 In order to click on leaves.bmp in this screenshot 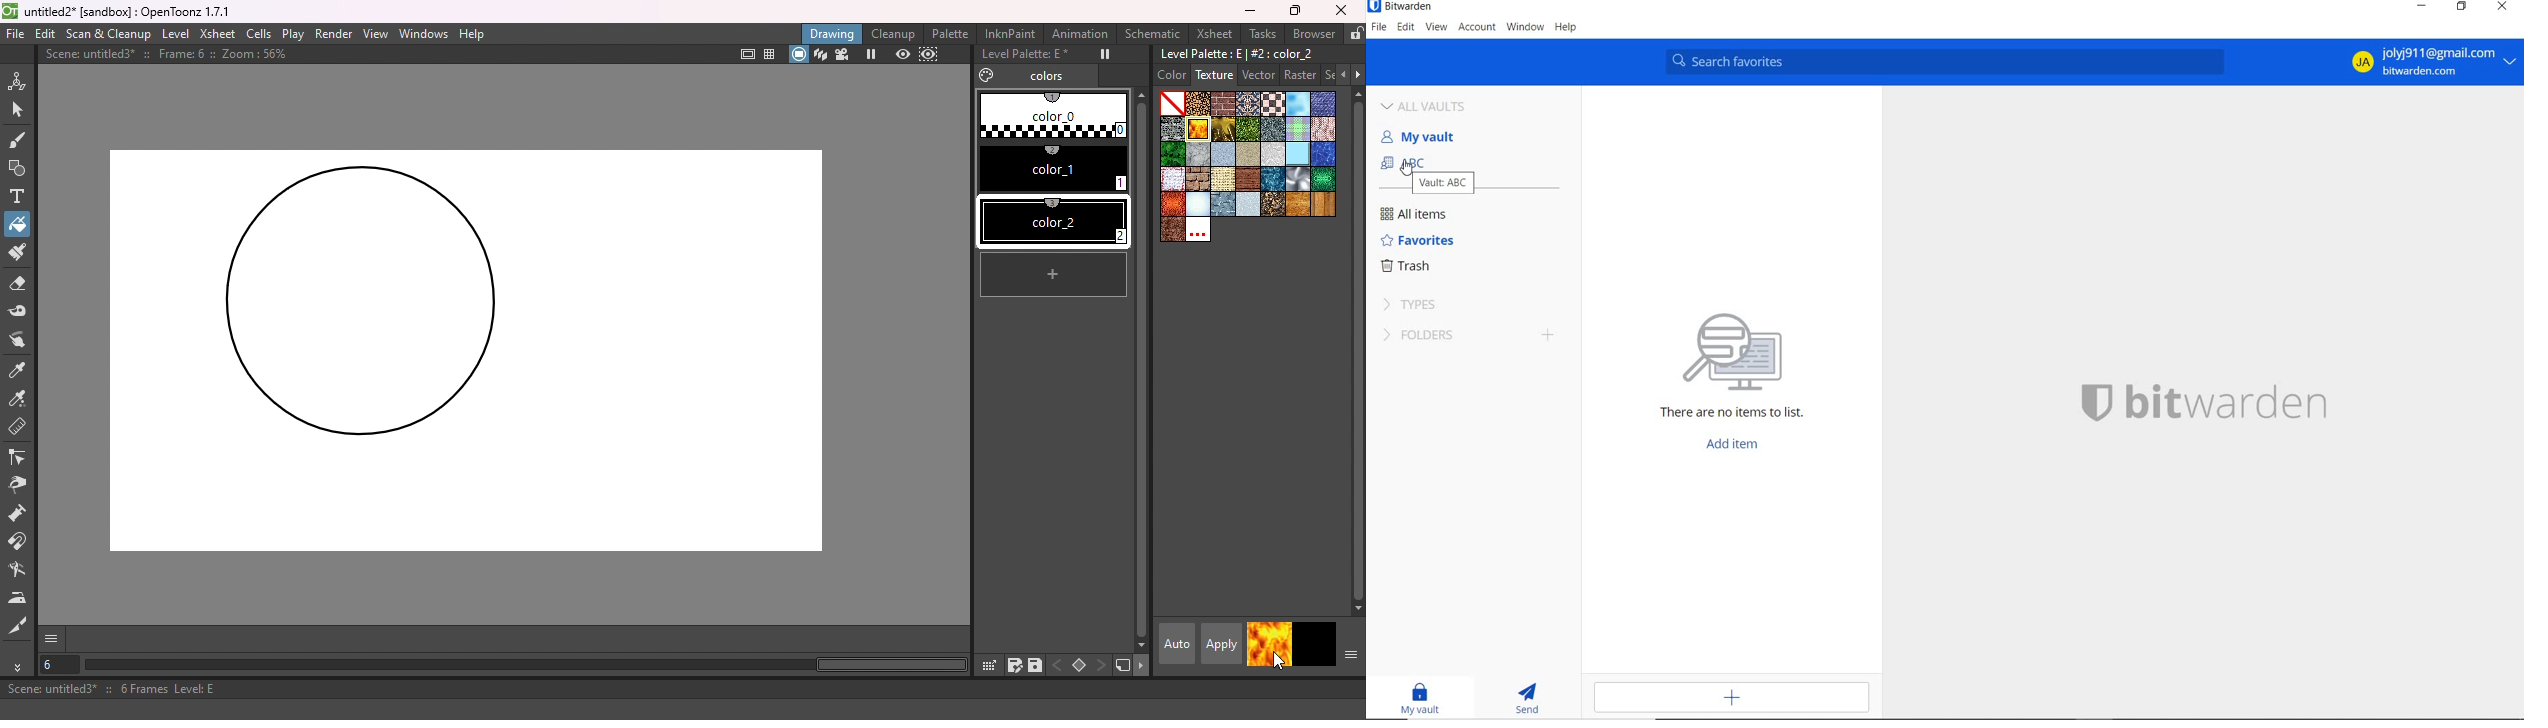, I will do `click(1172, 154)`.